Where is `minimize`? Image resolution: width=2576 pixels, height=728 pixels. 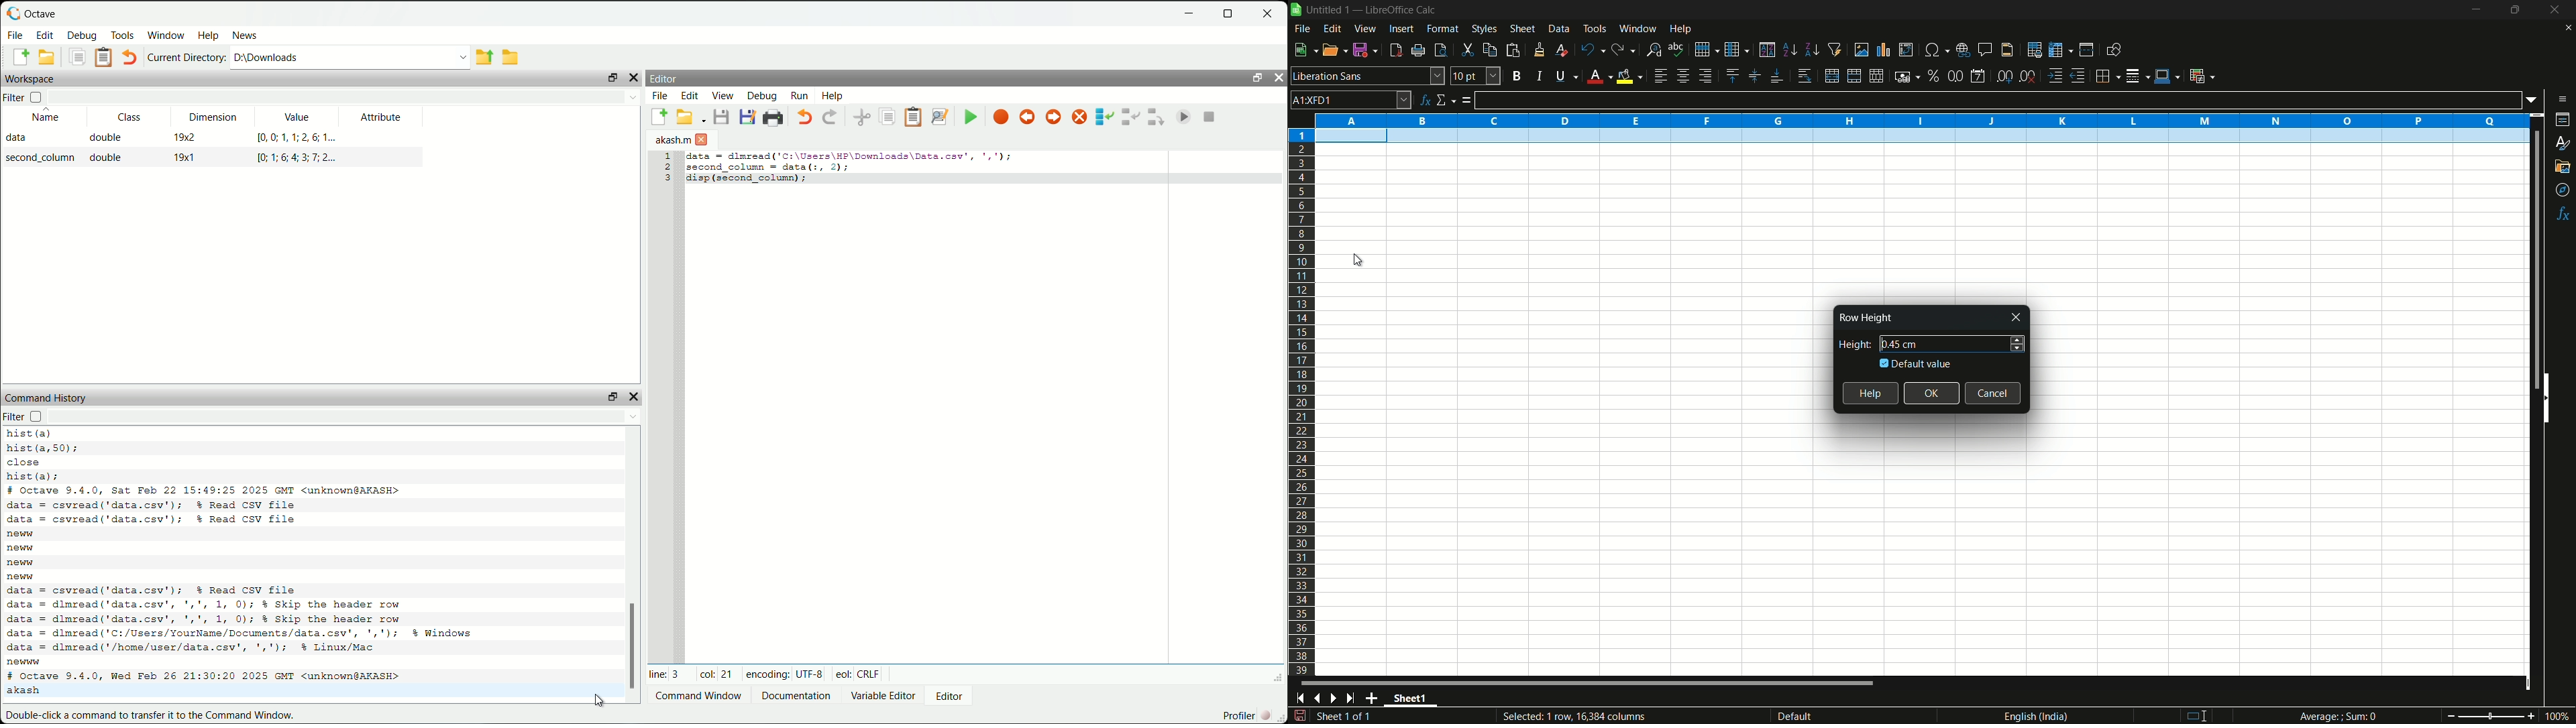
minimize is located at coordinates (2476, 10).